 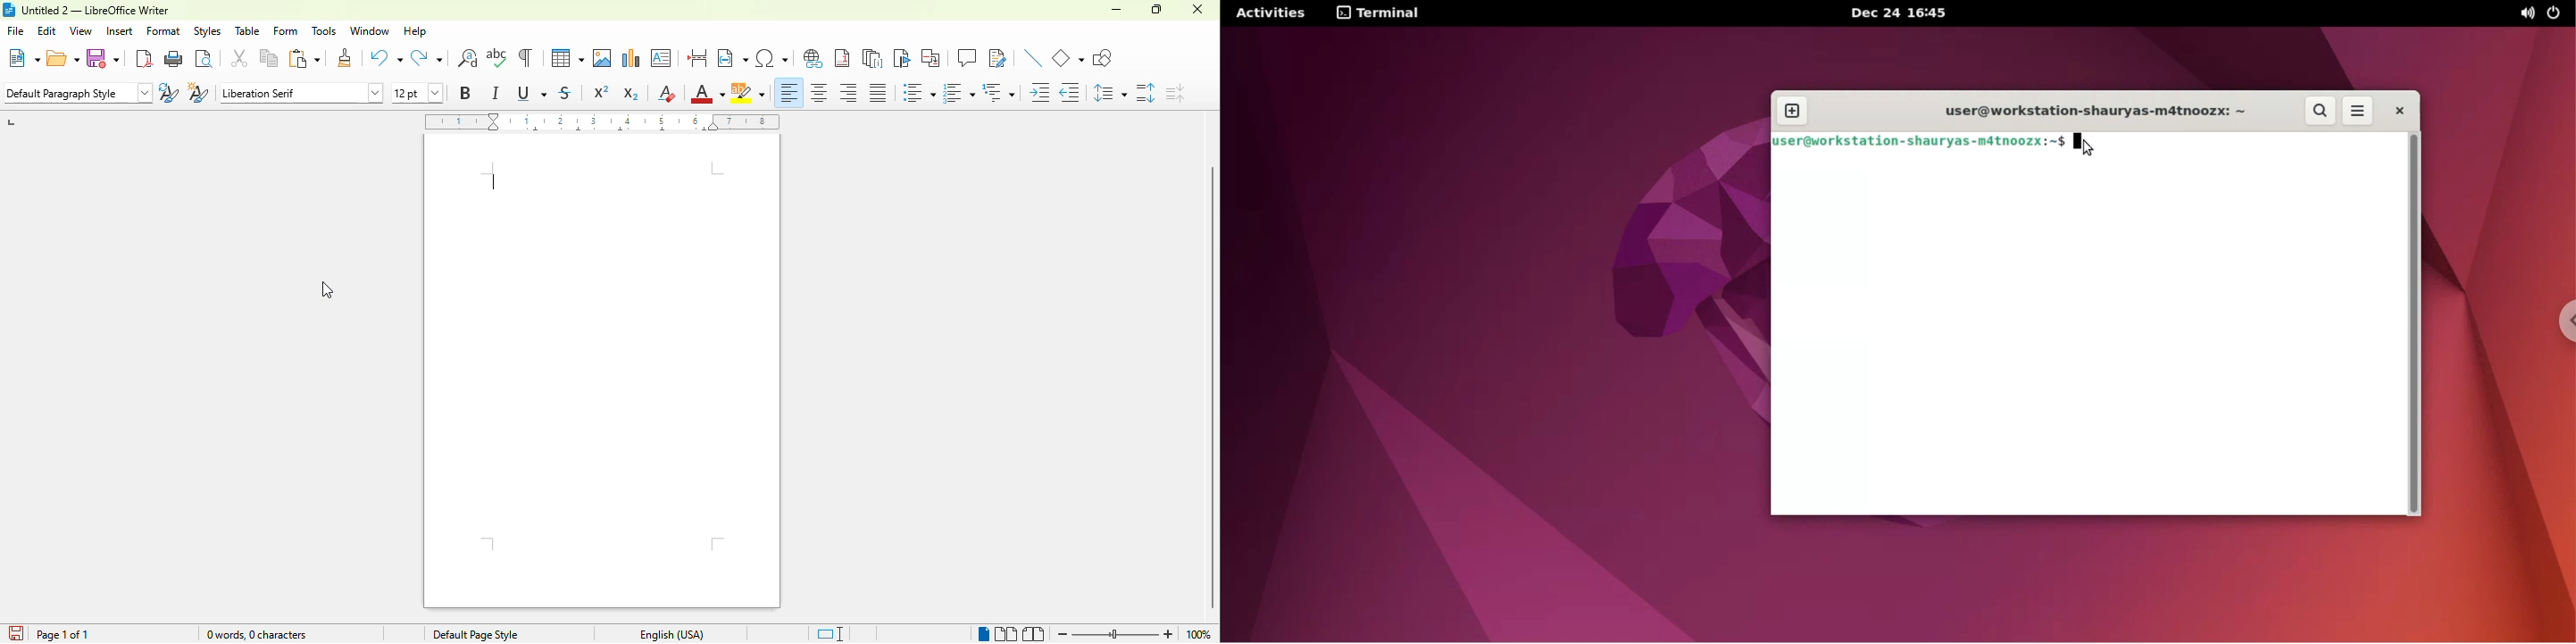 What do you see at coordinates (930, 58) in the screenshot?
I see `insert cross-reference` at bounding box center [930, 58].